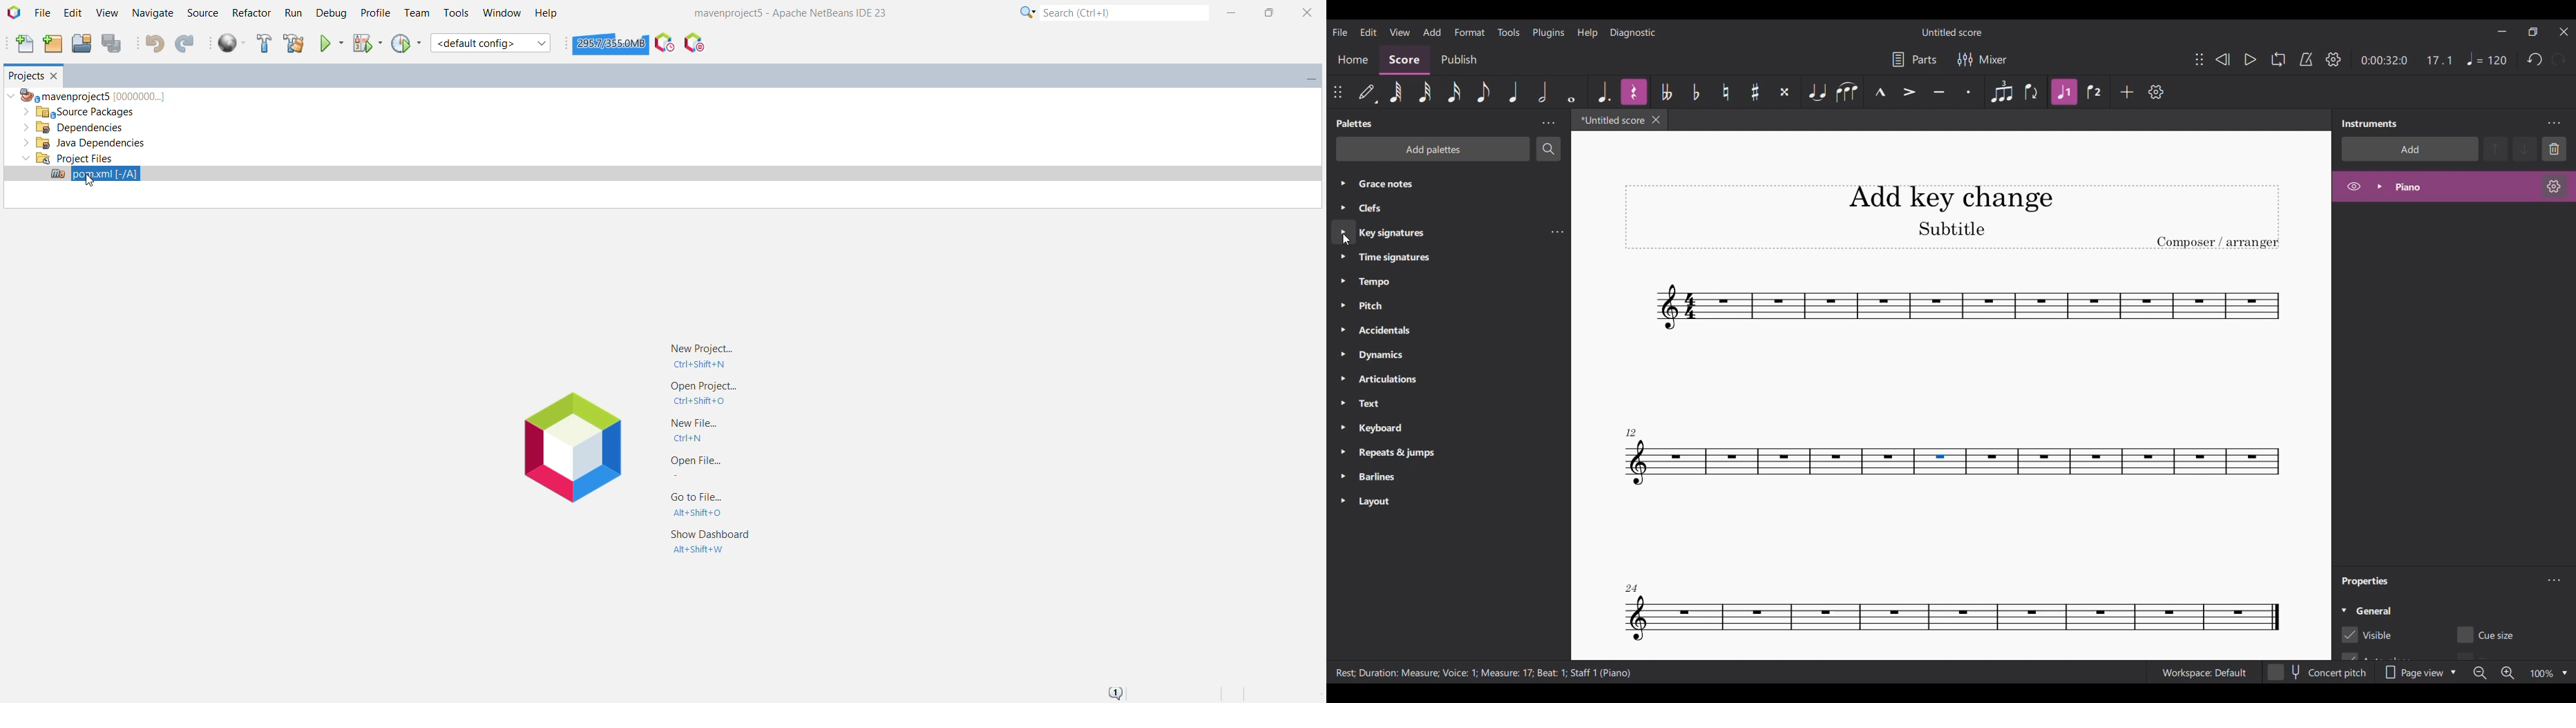  What do you see at coordinates (1455, 92) in the screenshot?
I see `16th note` at bounding box center [1455, 92].